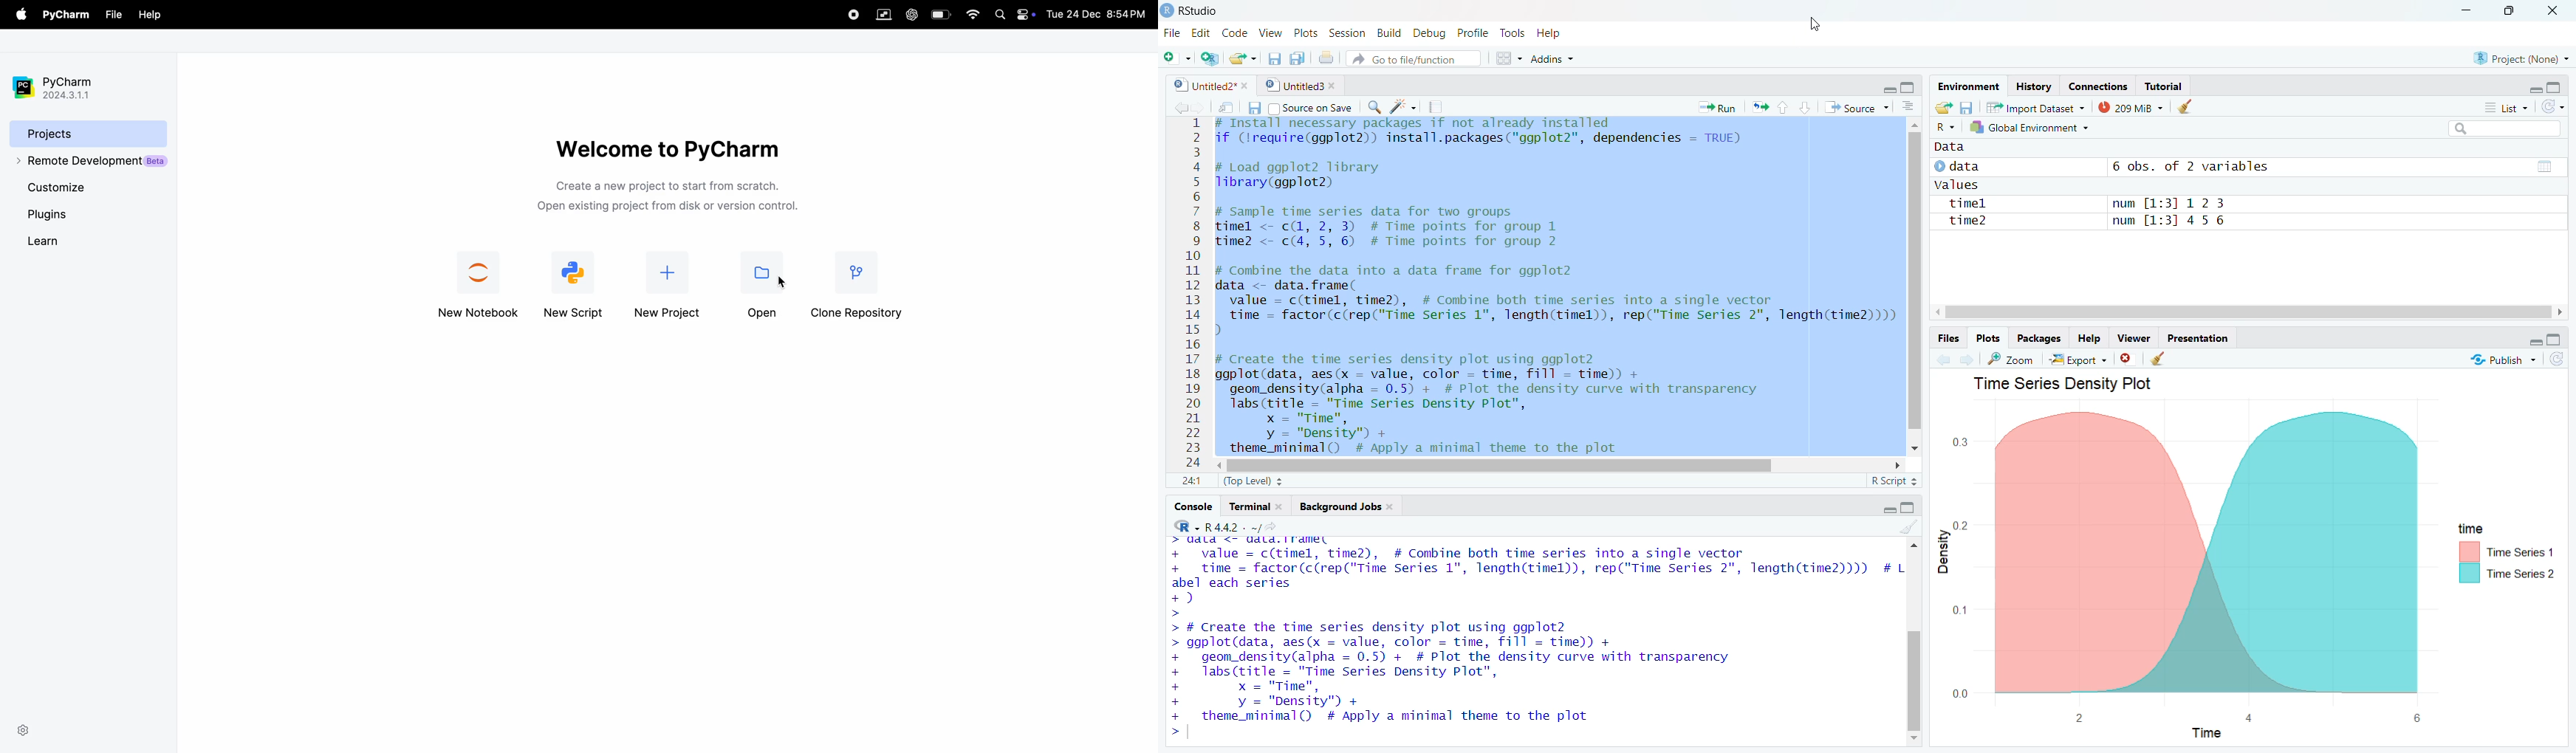 This screenshot has width=2576, height=756. What do you see at coordinates (1428, 31) in the screenshot?
I see `Debug` at bounding box center [1428, 31].